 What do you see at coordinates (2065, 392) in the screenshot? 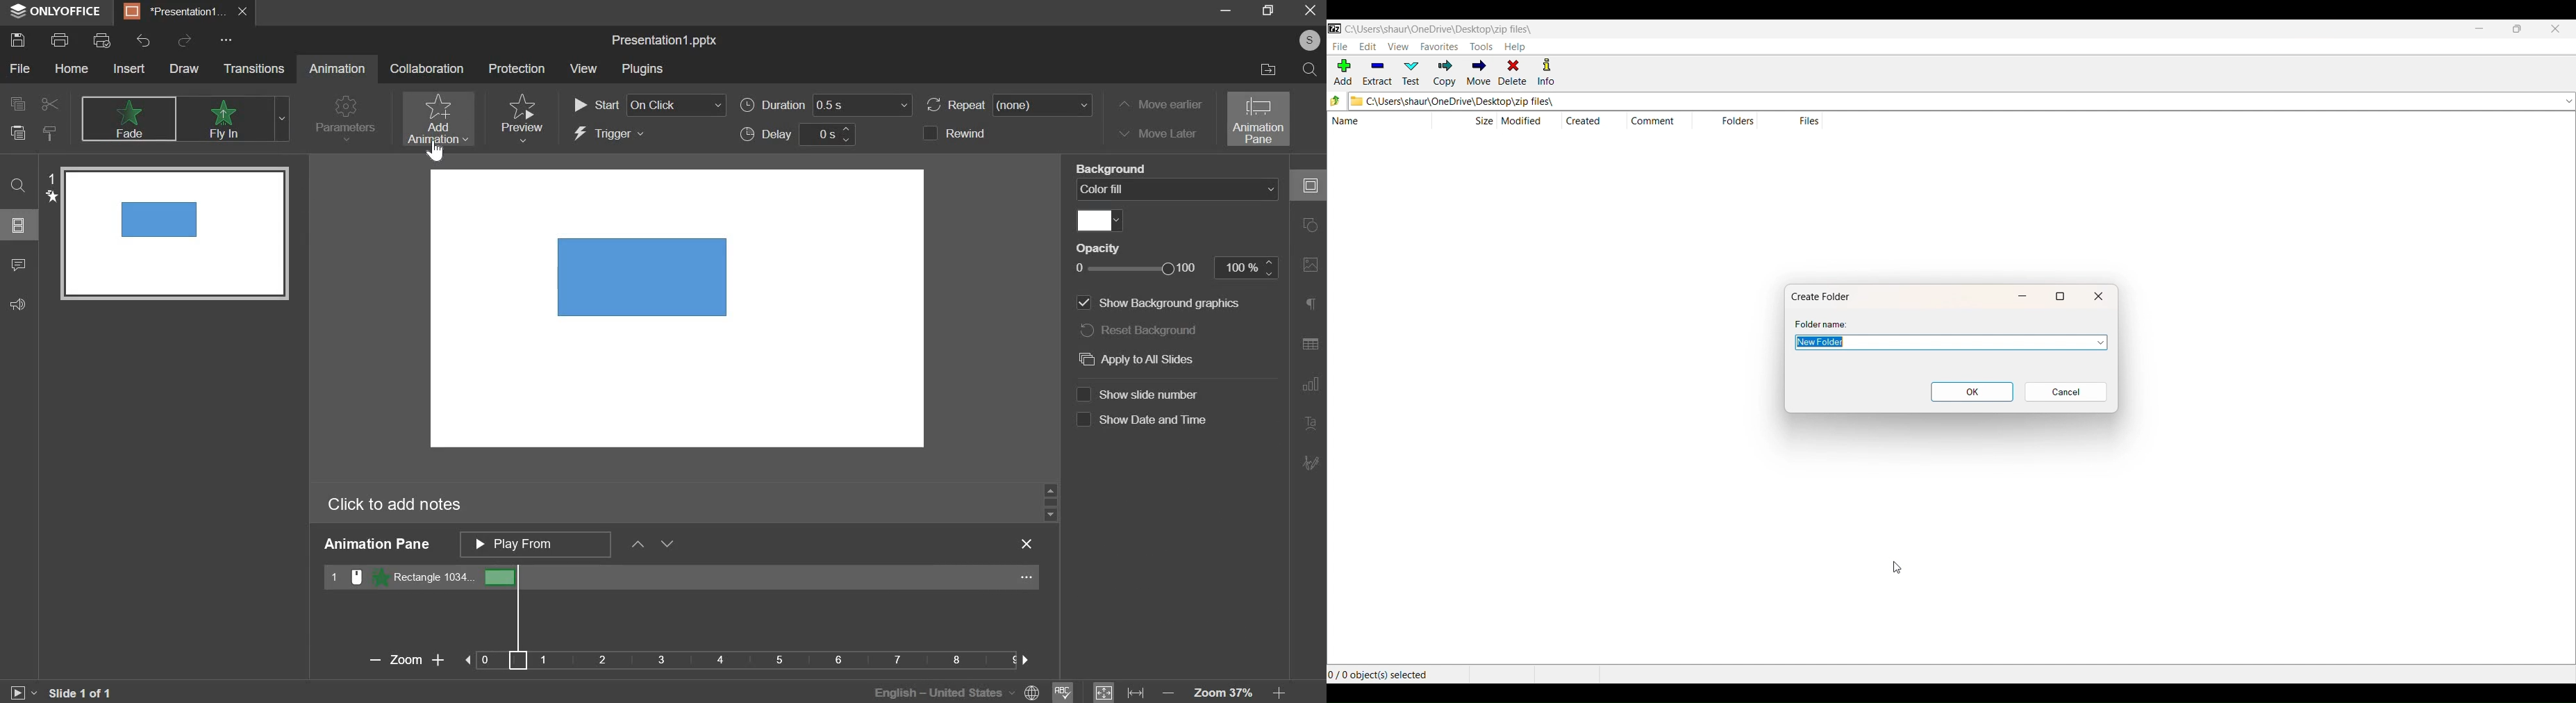
I see `cancel` at bounding box center [2065, 392].